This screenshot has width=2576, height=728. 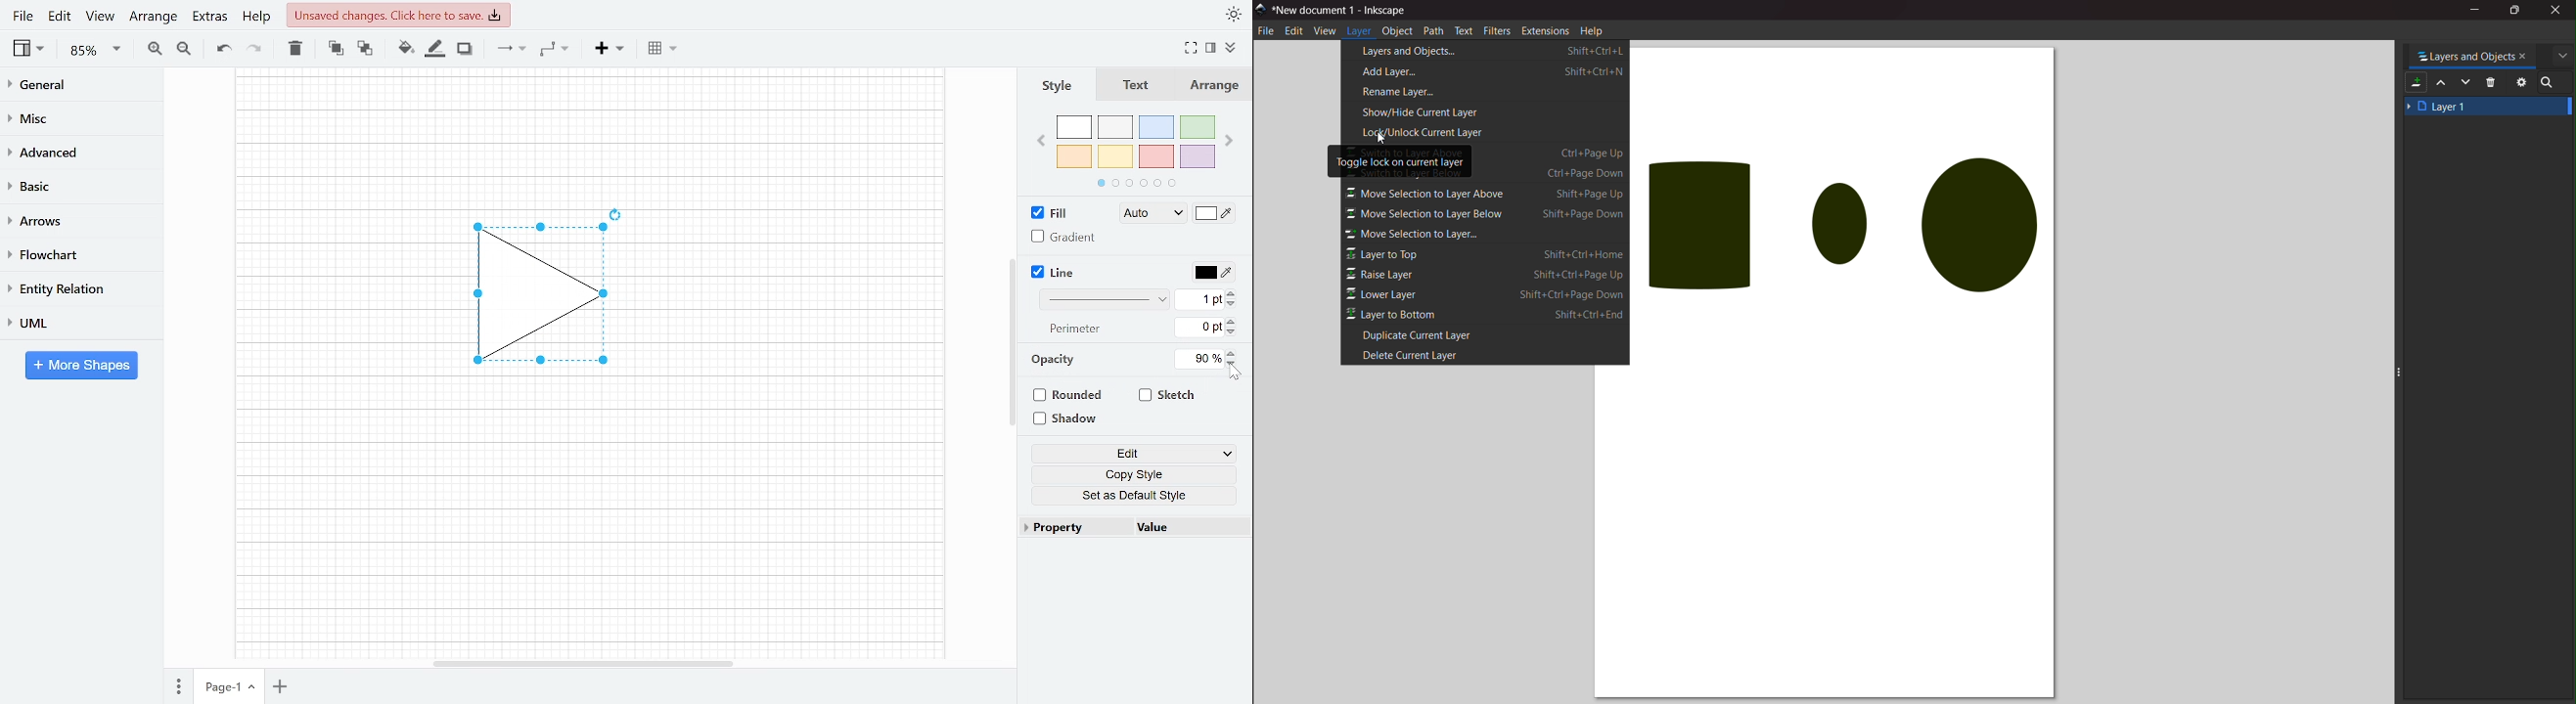 What do you see at coordinates (2564, 57) in the screenshot?
I see `more` at bounding box center [2564, 57].